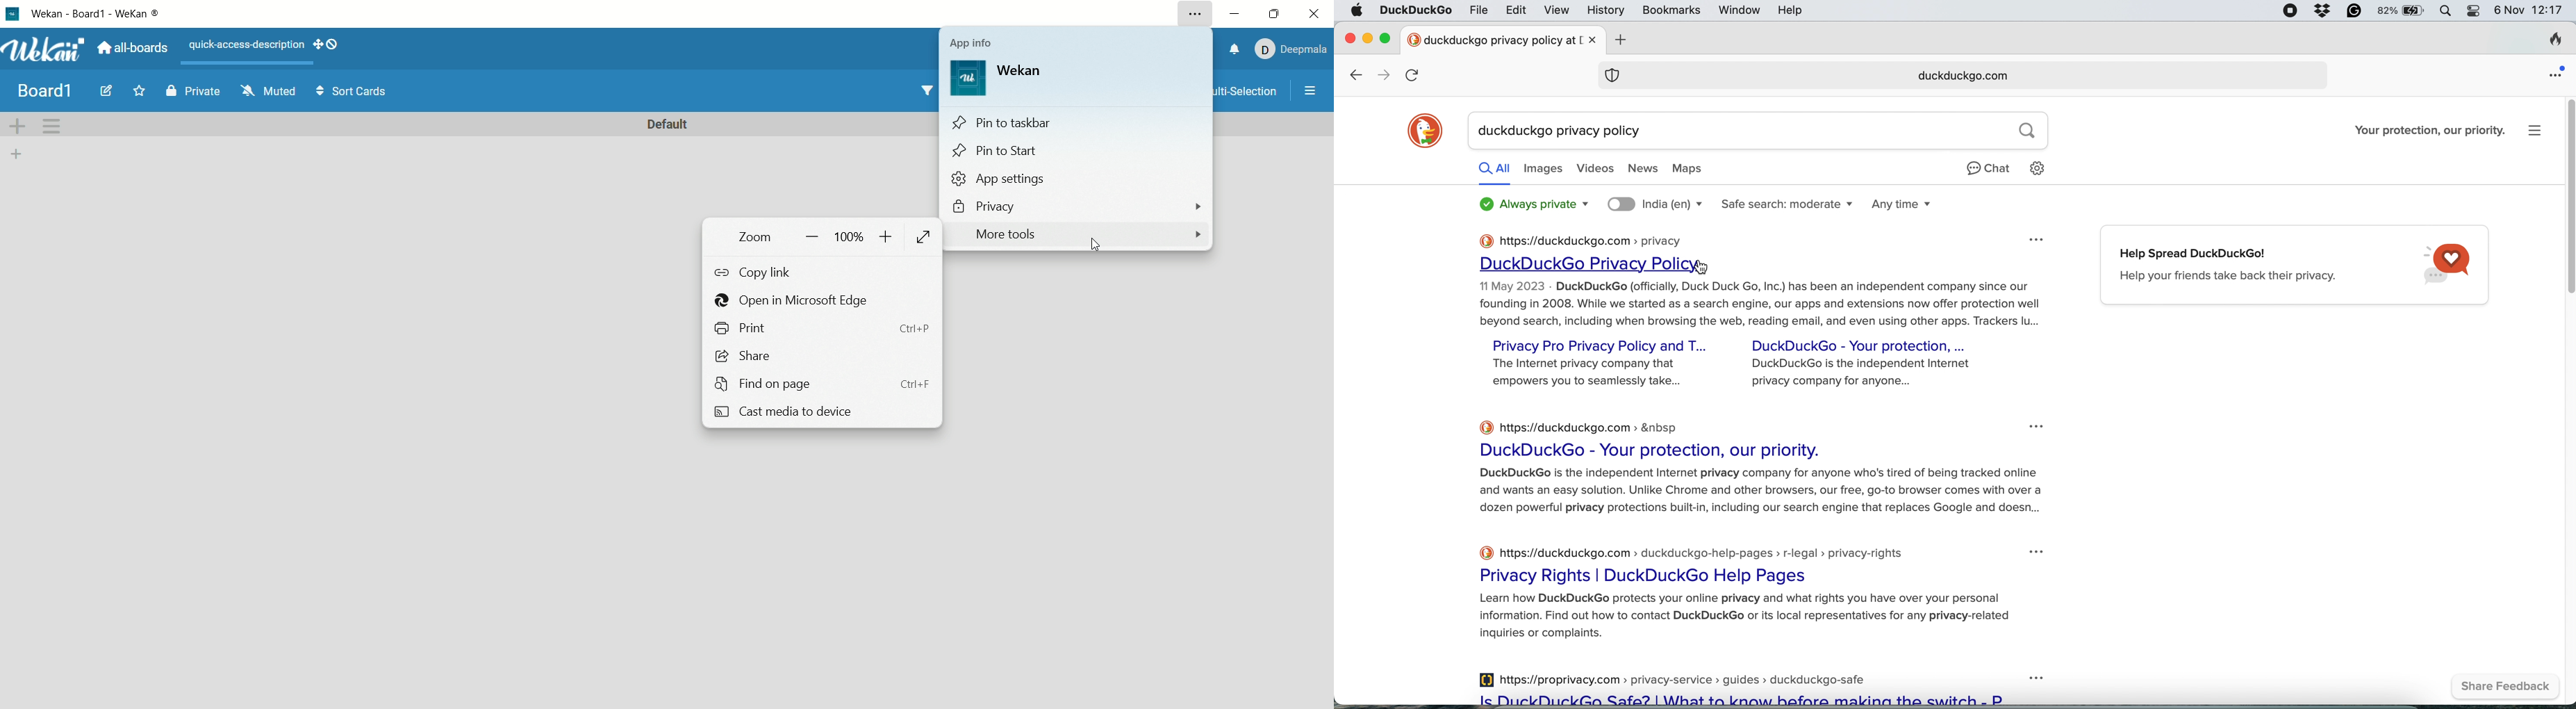 The width and height of the screenshot is (2576, 728). Describe the element at coordinates (12, 12) in the screenshot. I see `logo` at that location.